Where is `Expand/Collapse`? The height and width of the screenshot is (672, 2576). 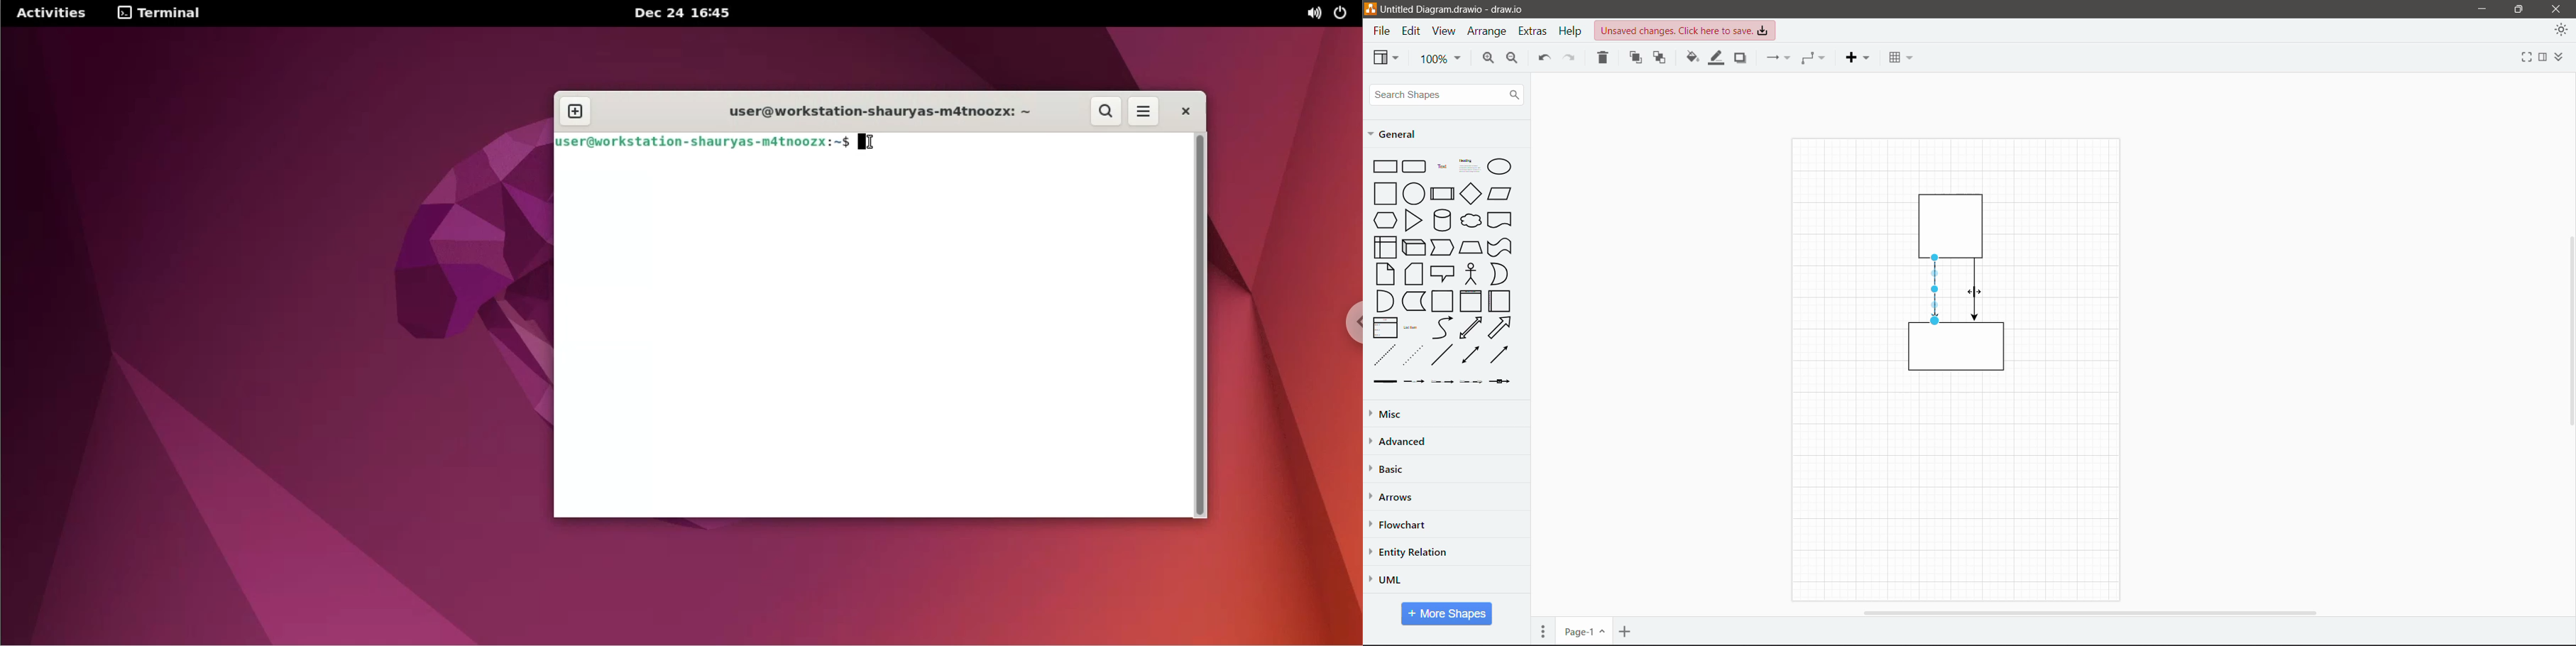
Expand/Collapse is located at coordinates (2562, 58).